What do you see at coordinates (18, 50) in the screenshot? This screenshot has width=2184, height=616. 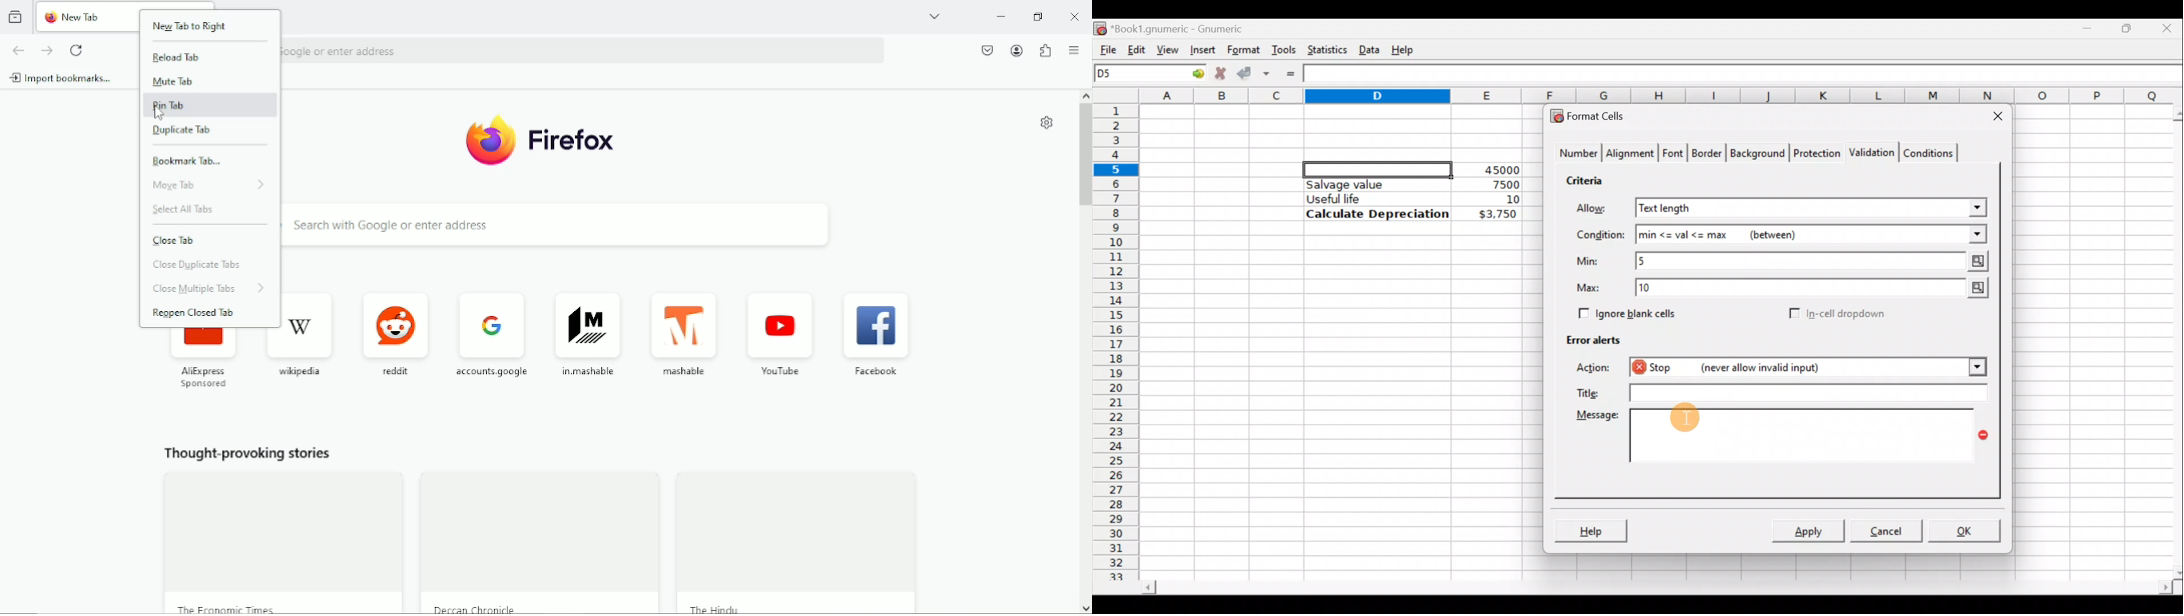 I see `Go back` at bounding box center [18, 50].